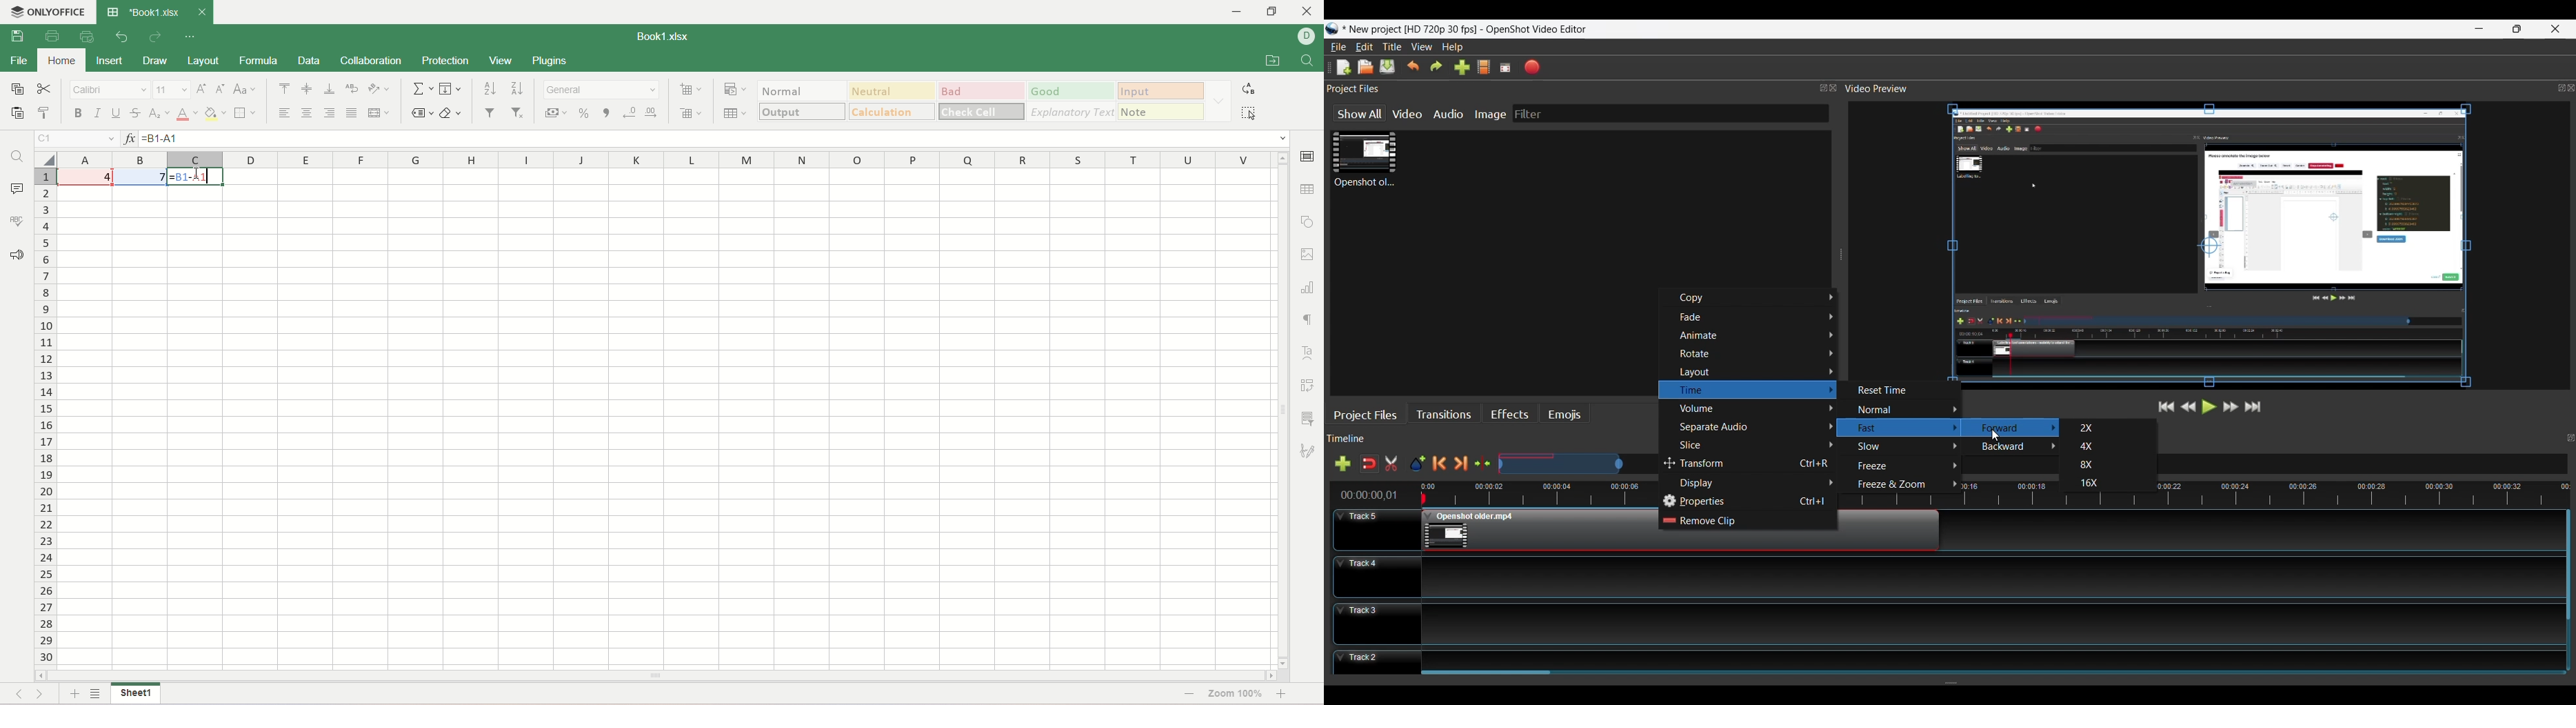  What do you see at coordinates (259, 61) in the screenshot?
I see `formula` at bounding box center [259, 61].